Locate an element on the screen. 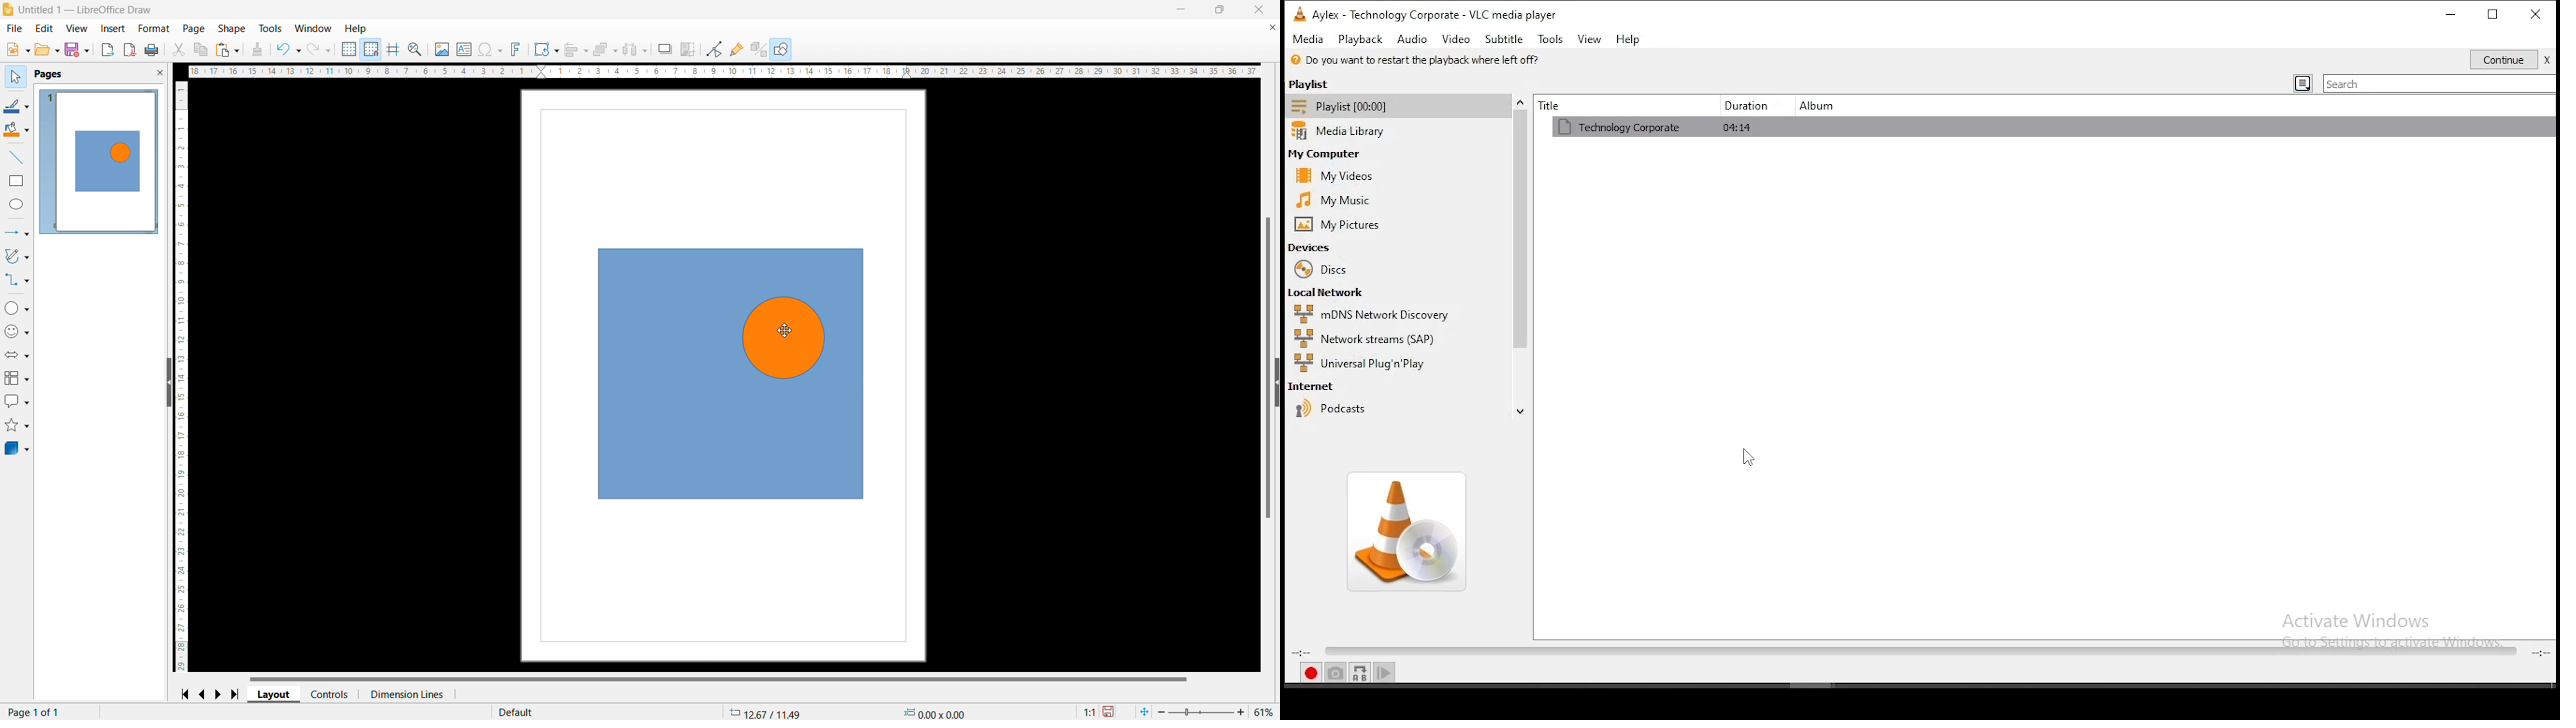  insert special characters is located at coordinates (491, 50).